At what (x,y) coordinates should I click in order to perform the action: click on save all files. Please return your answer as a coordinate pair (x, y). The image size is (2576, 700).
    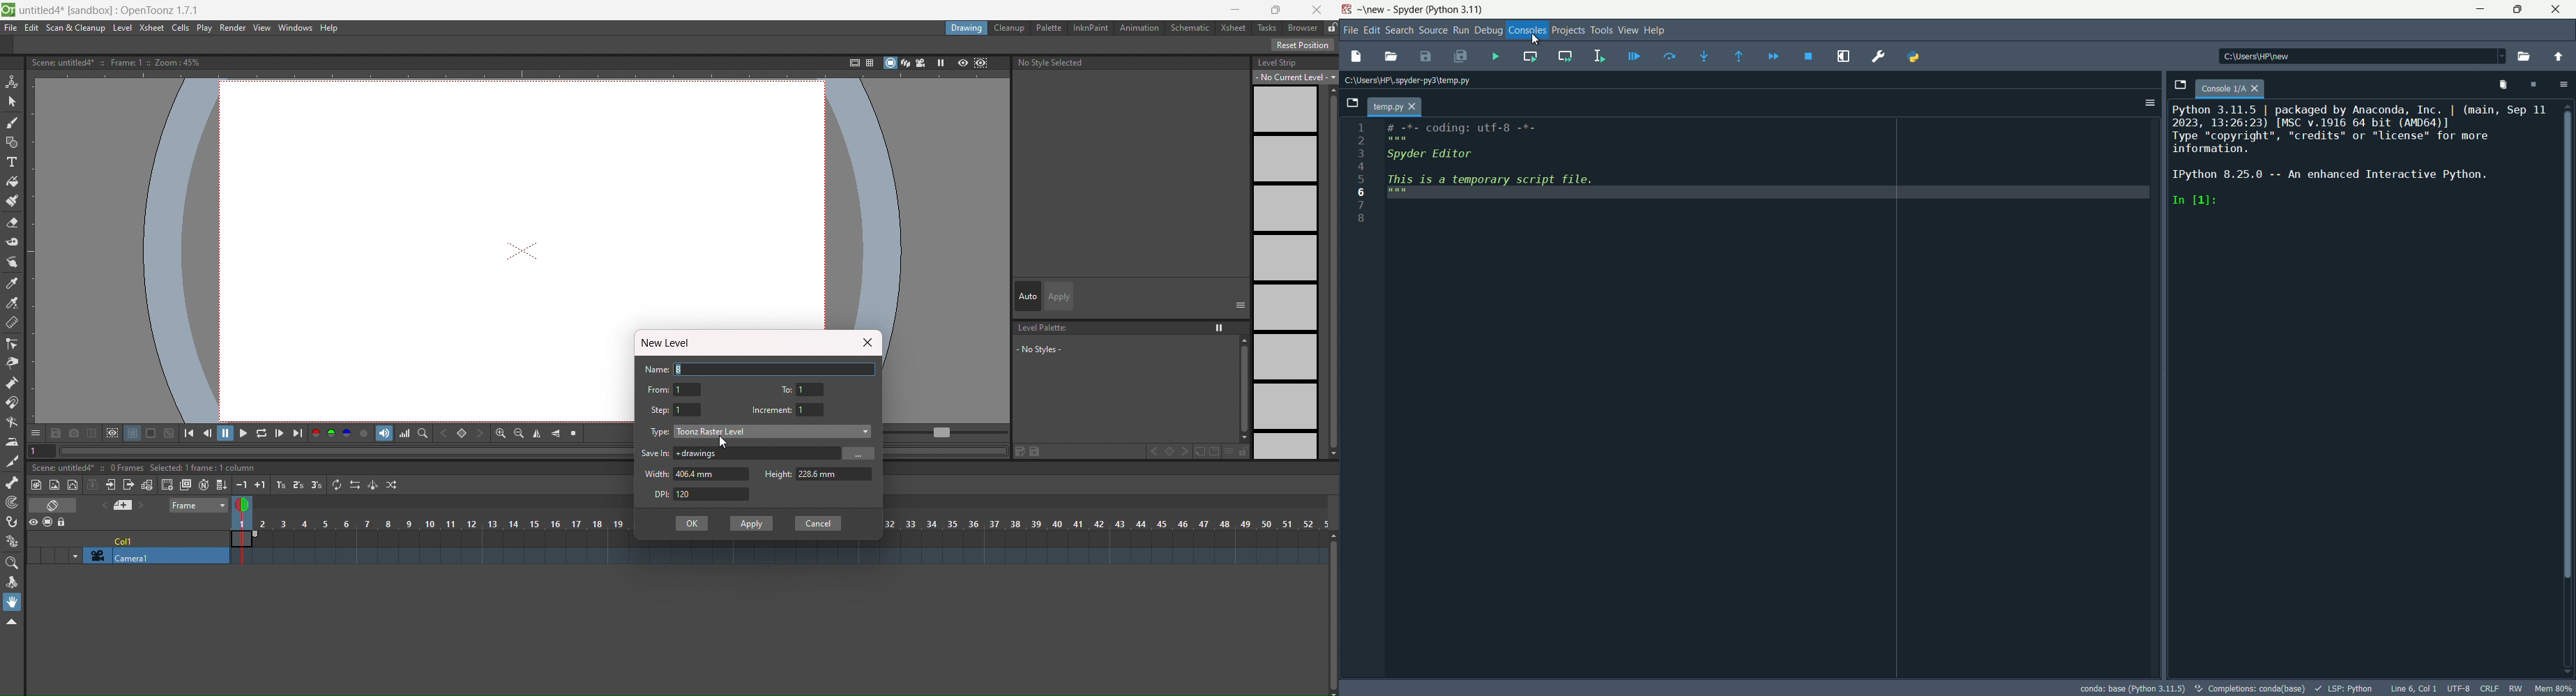
    Looking at the image, I should click on (1461, 57).